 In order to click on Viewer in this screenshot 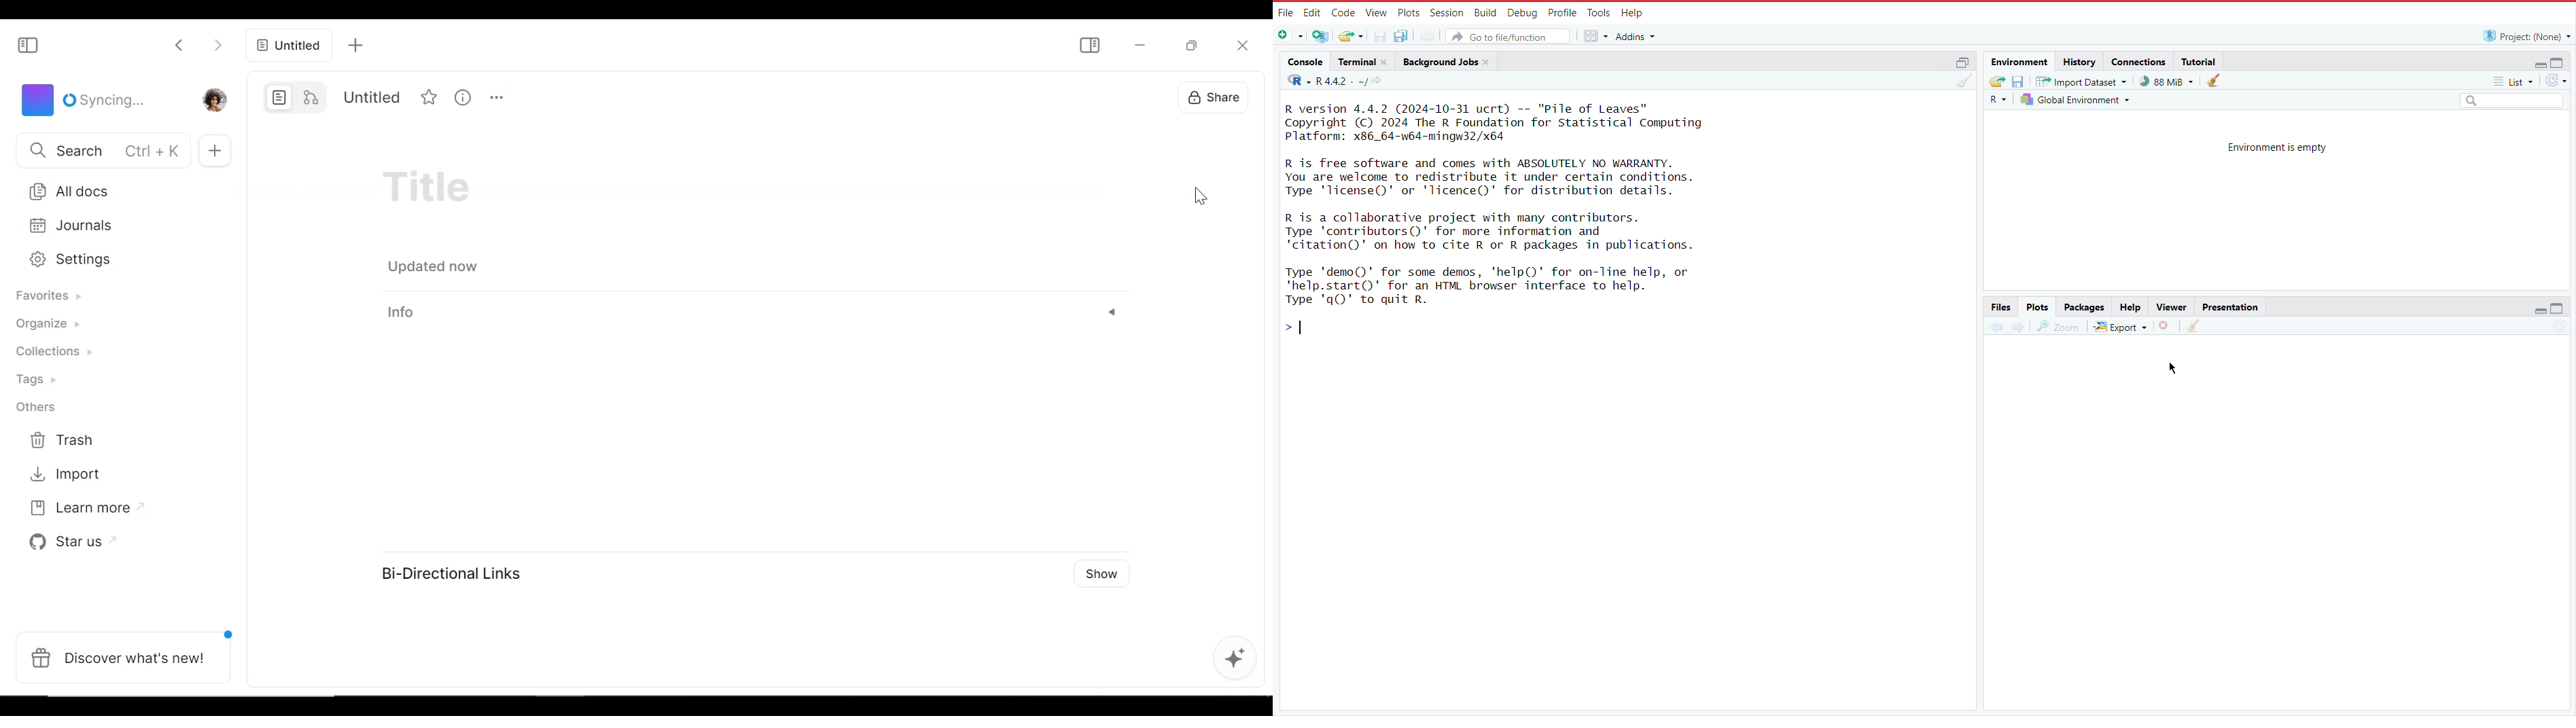, I will do `click(2170, 307)`.